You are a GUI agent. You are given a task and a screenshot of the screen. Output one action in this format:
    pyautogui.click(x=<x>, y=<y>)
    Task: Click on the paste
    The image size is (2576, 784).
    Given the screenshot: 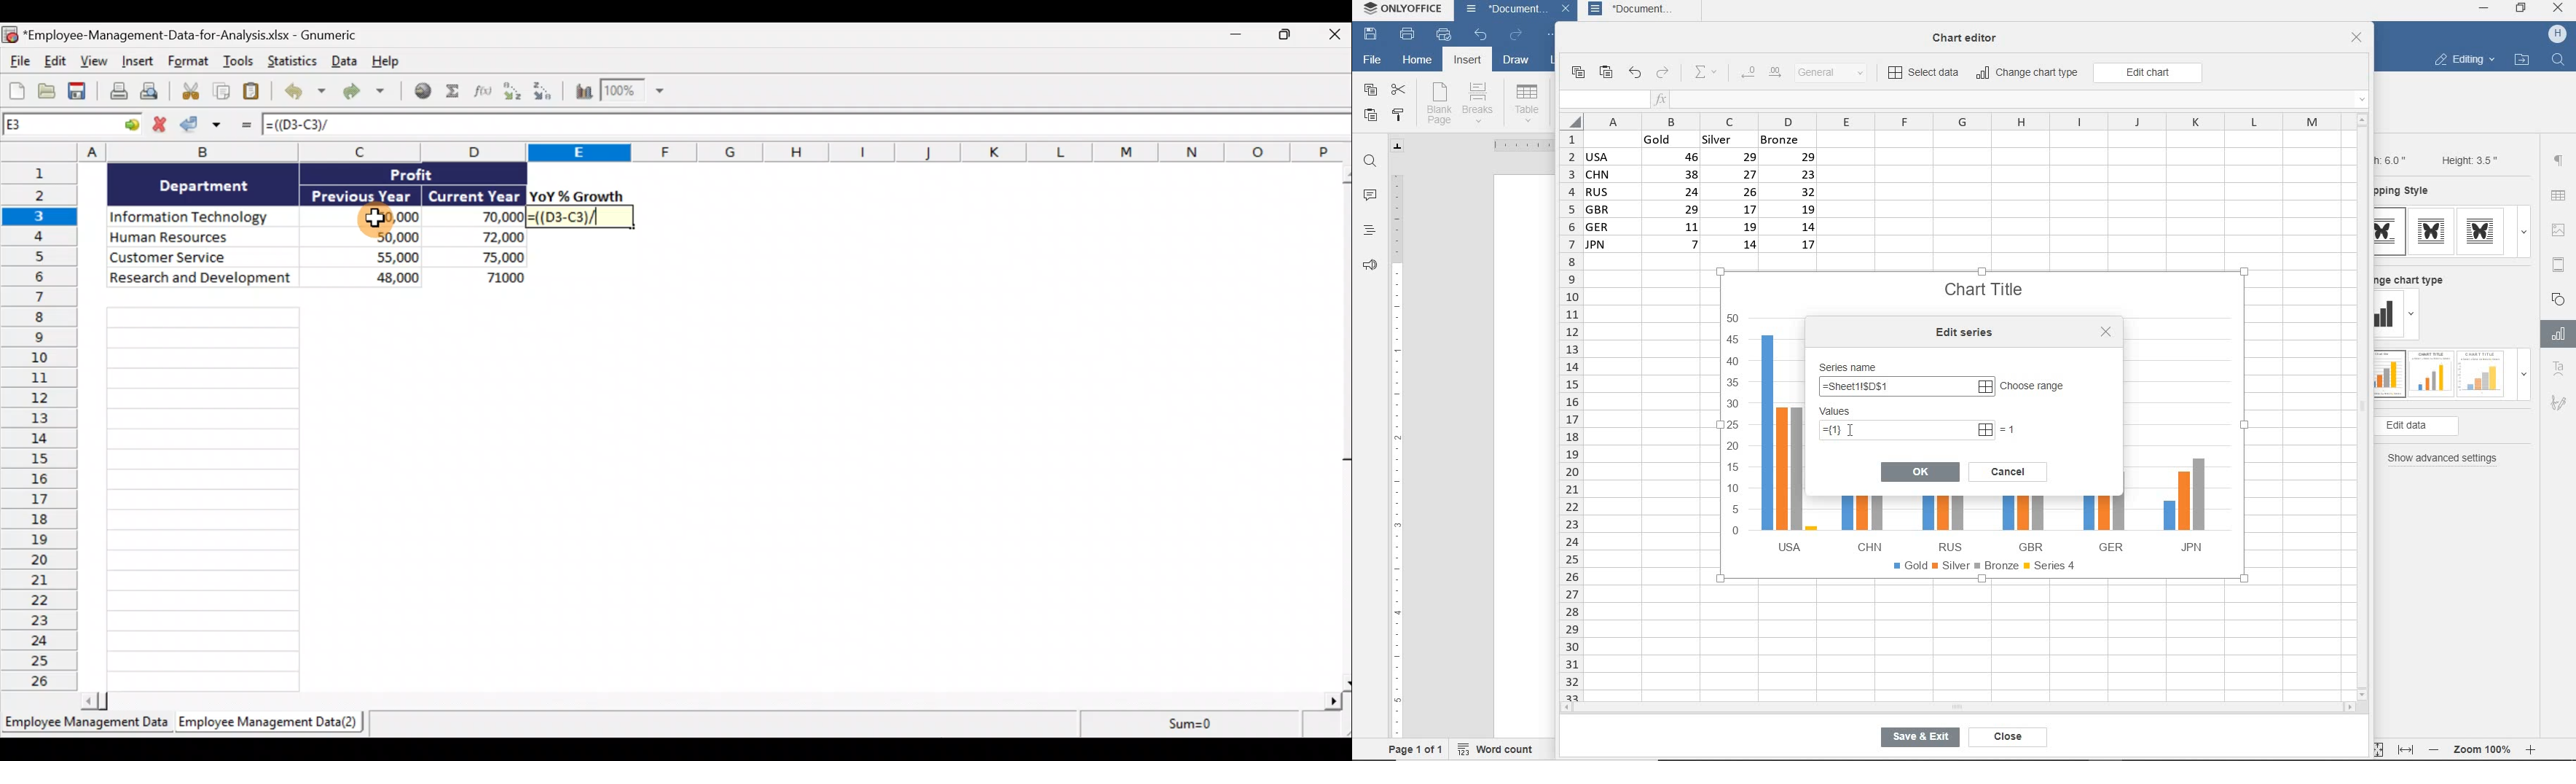 What is the action you would take?
    pyautogui.click(x=1607, y=73)
    